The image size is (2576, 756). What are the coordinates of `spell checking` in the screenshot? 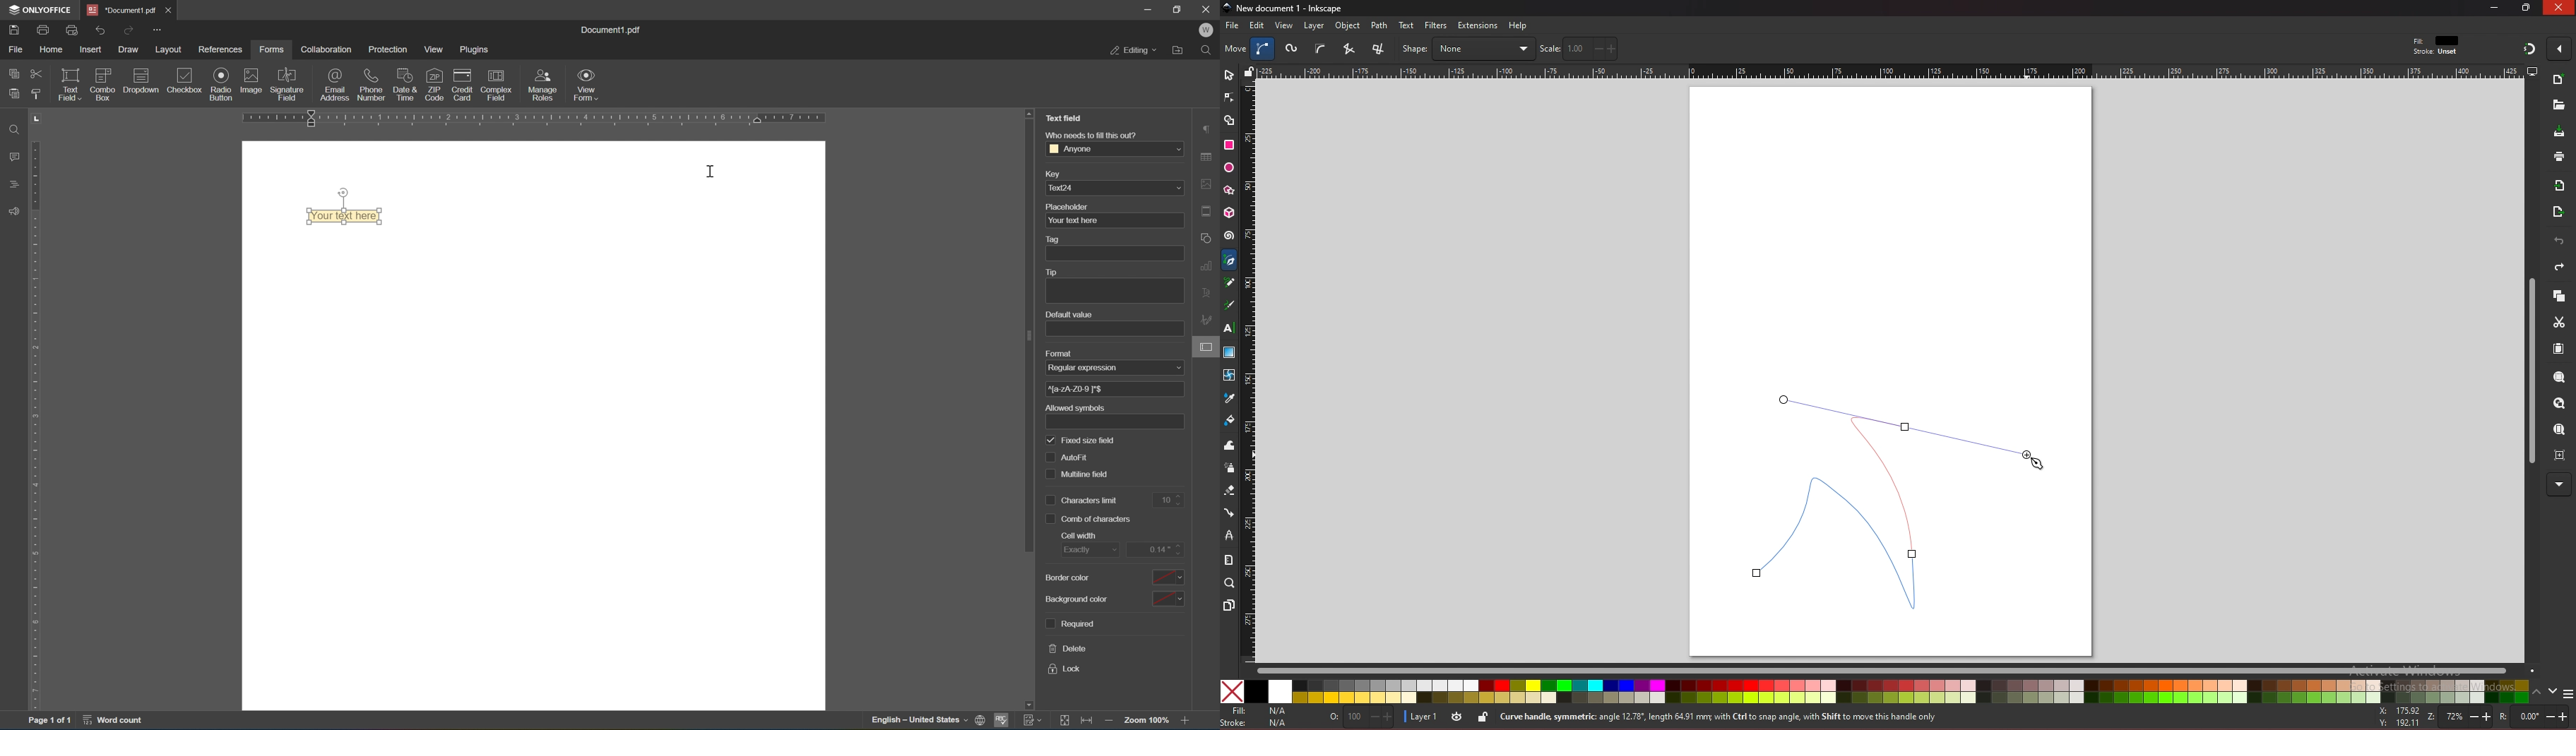 It's located at (1002, 723).